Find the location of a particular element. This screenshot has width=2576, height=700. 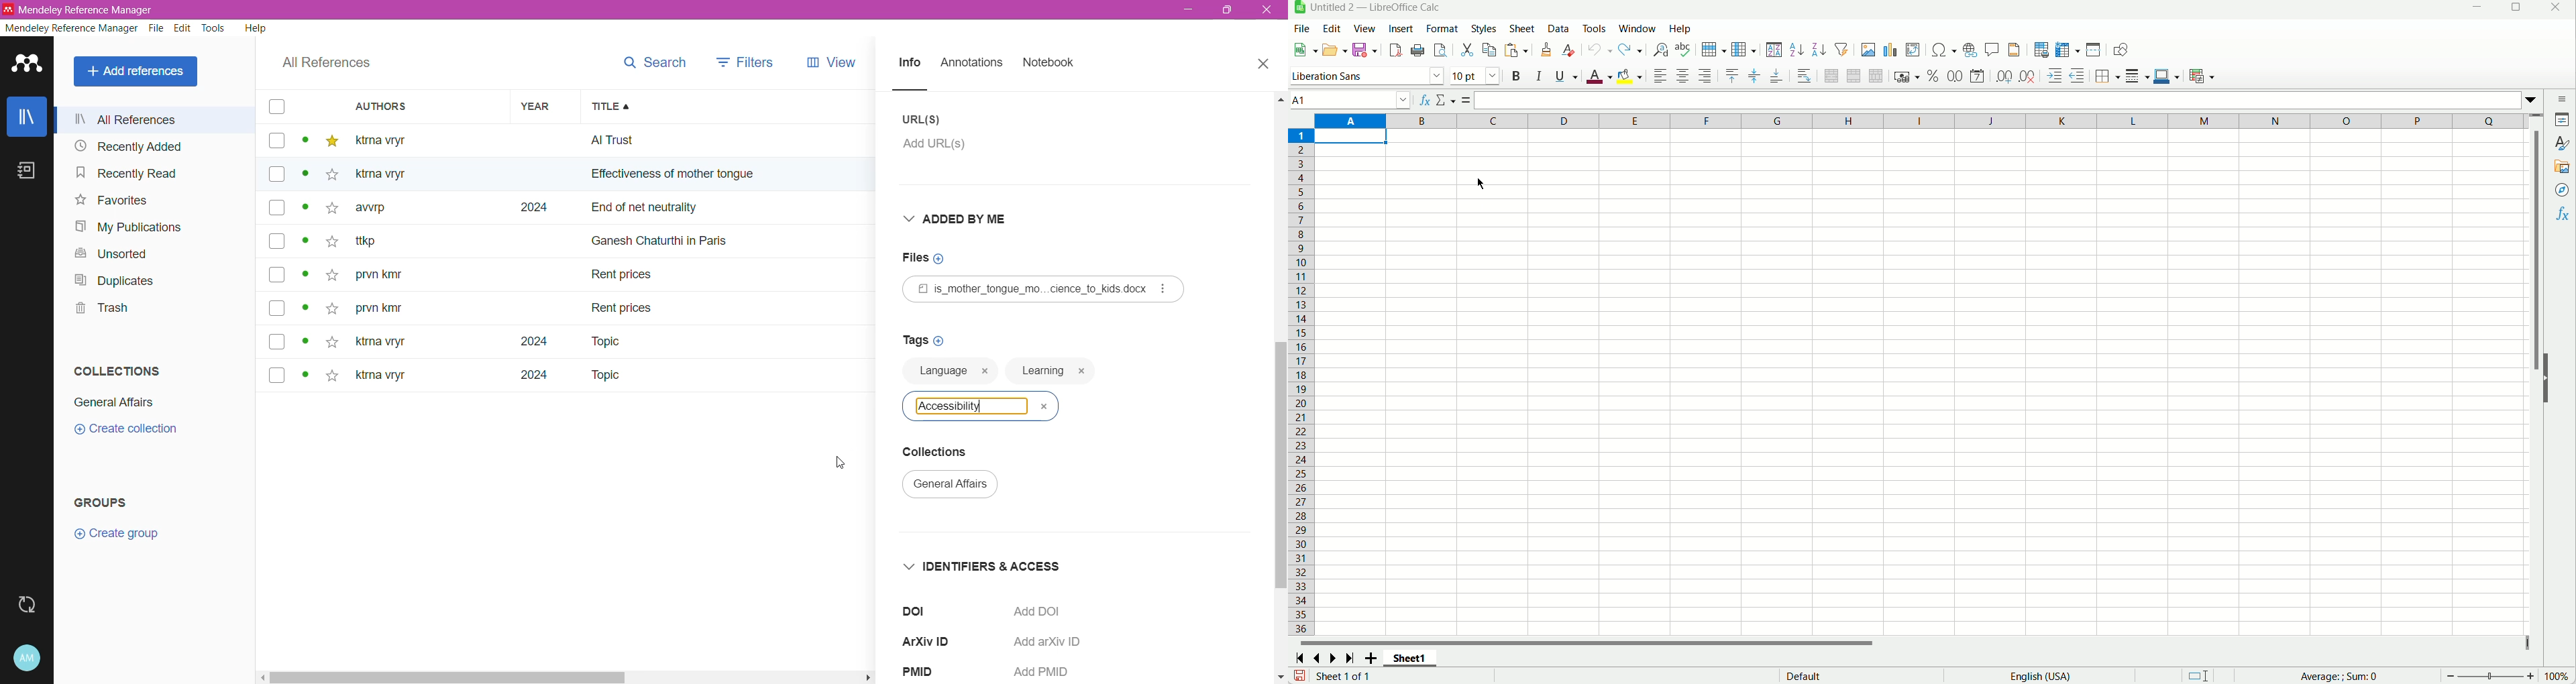

language  is located at coordinates (941, 376).